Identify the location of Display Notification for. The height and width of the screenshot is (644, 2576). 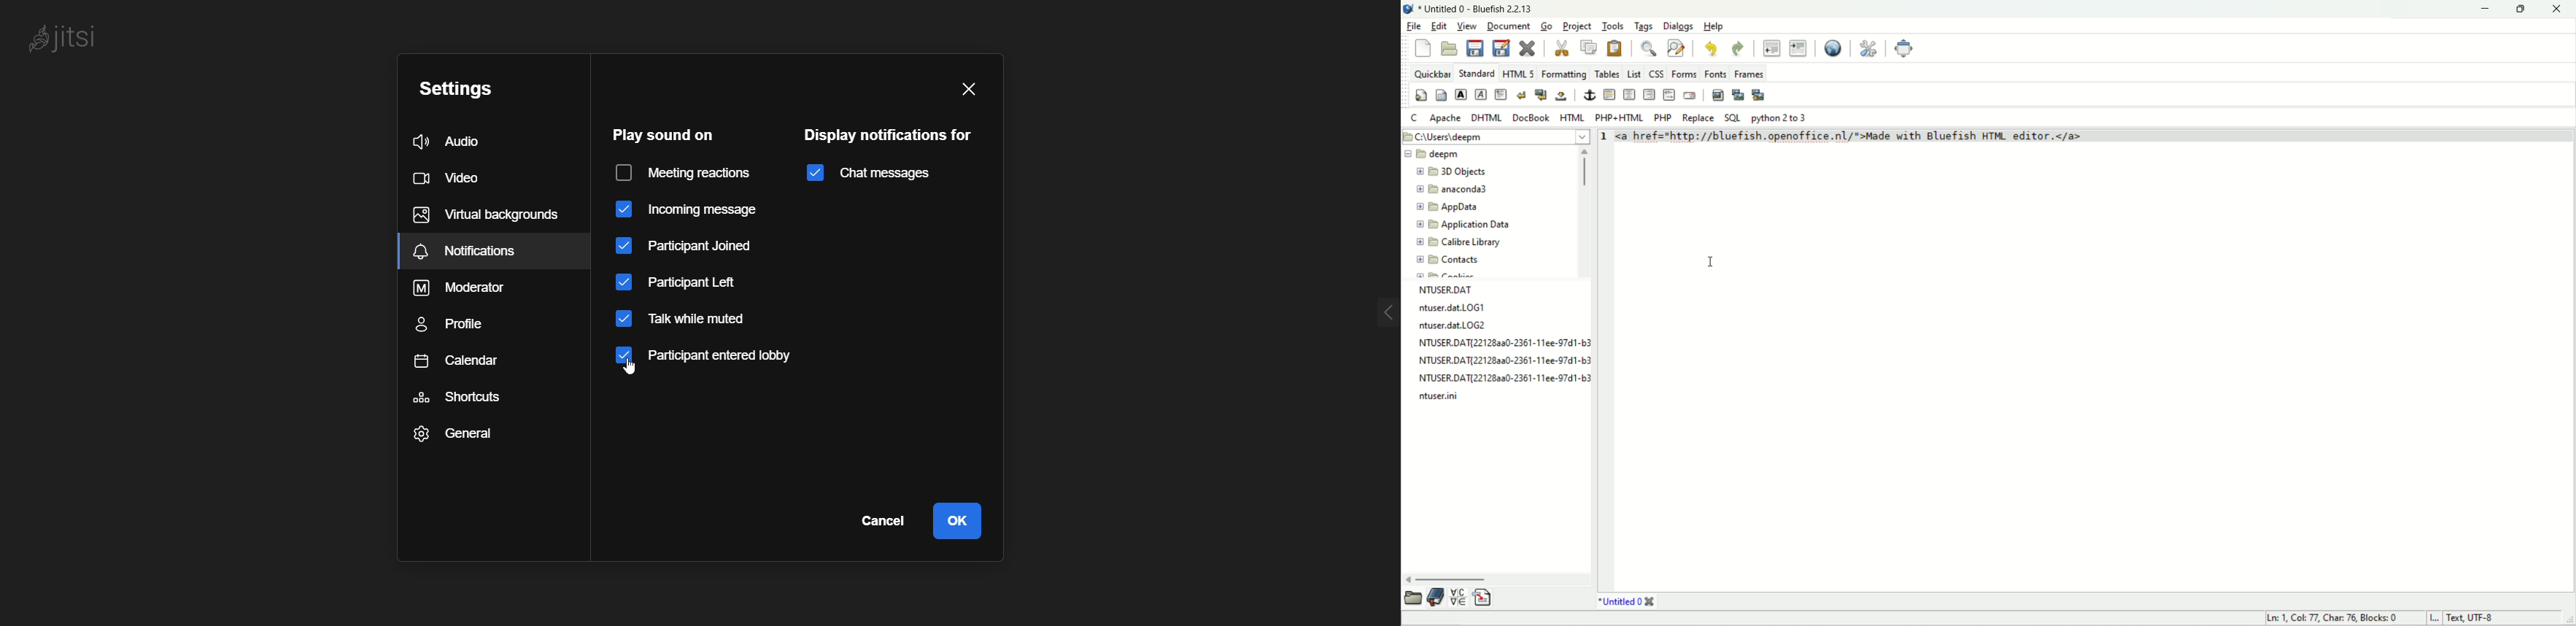
(891, 134).